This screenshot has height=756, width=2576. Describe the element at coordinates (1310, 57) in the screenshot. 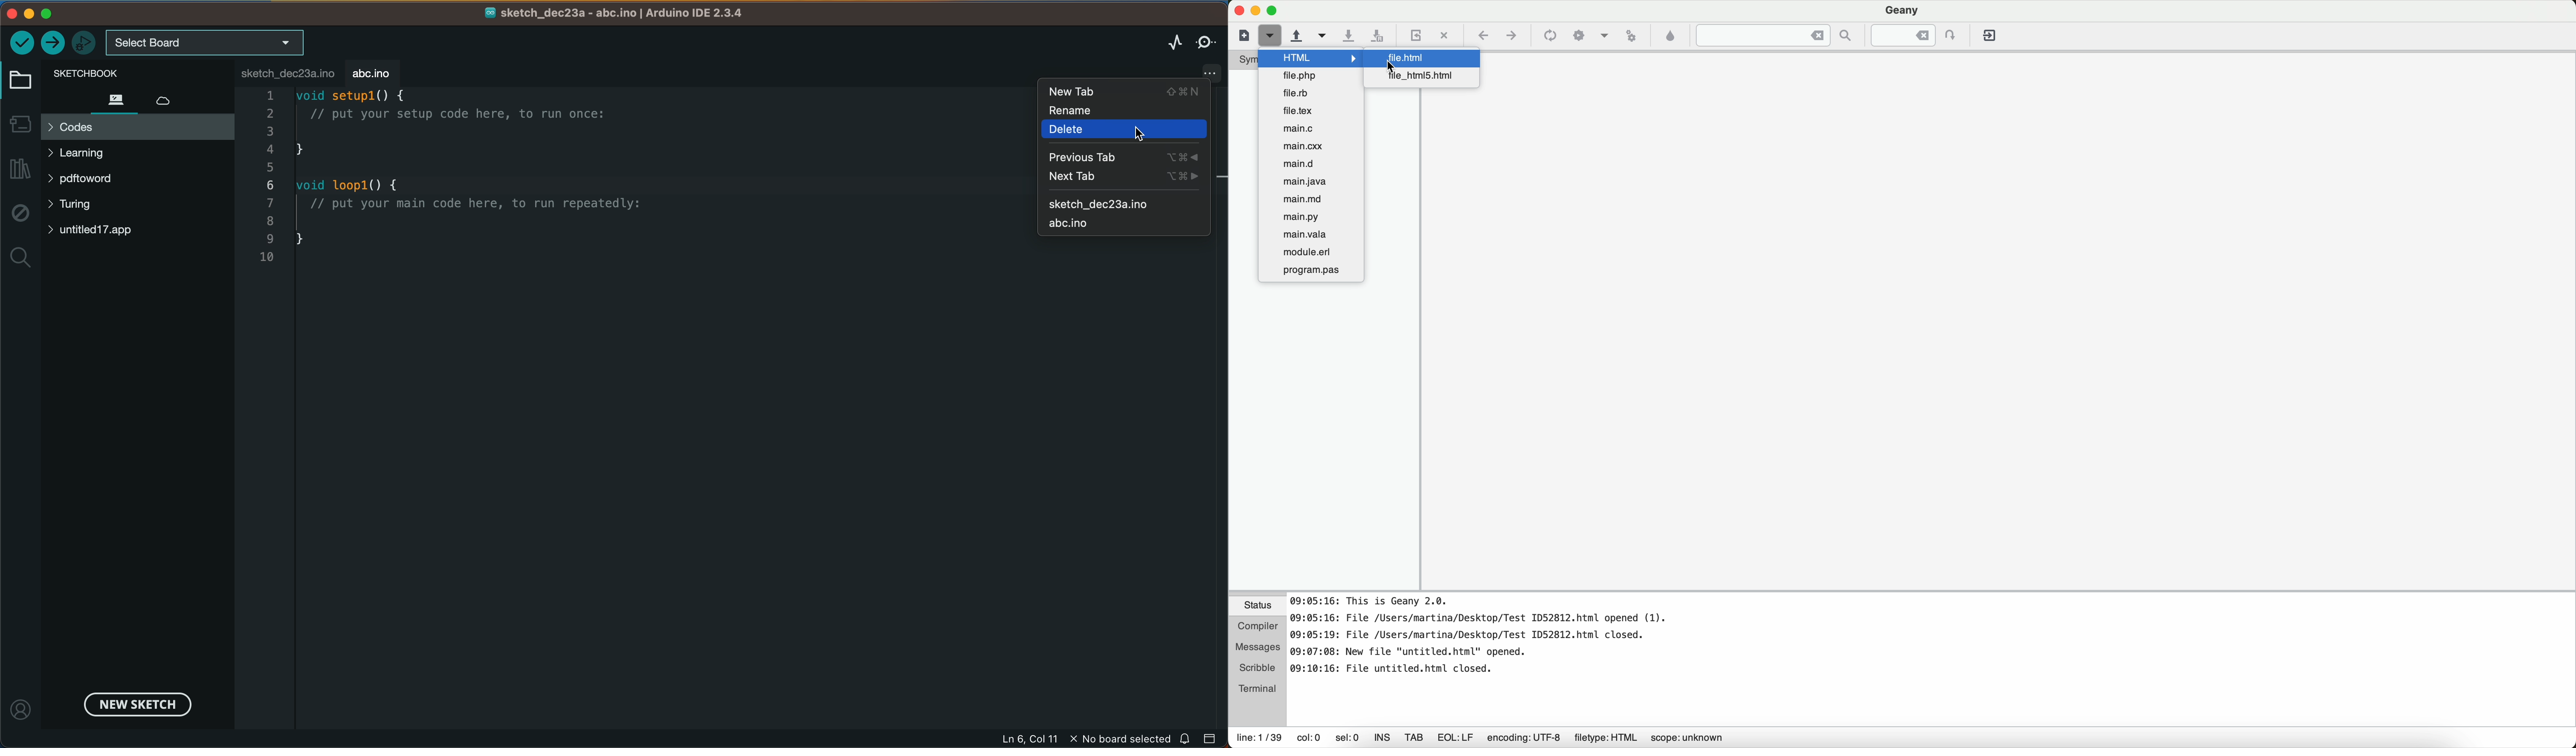

I see `cursor on HTML` at that location.